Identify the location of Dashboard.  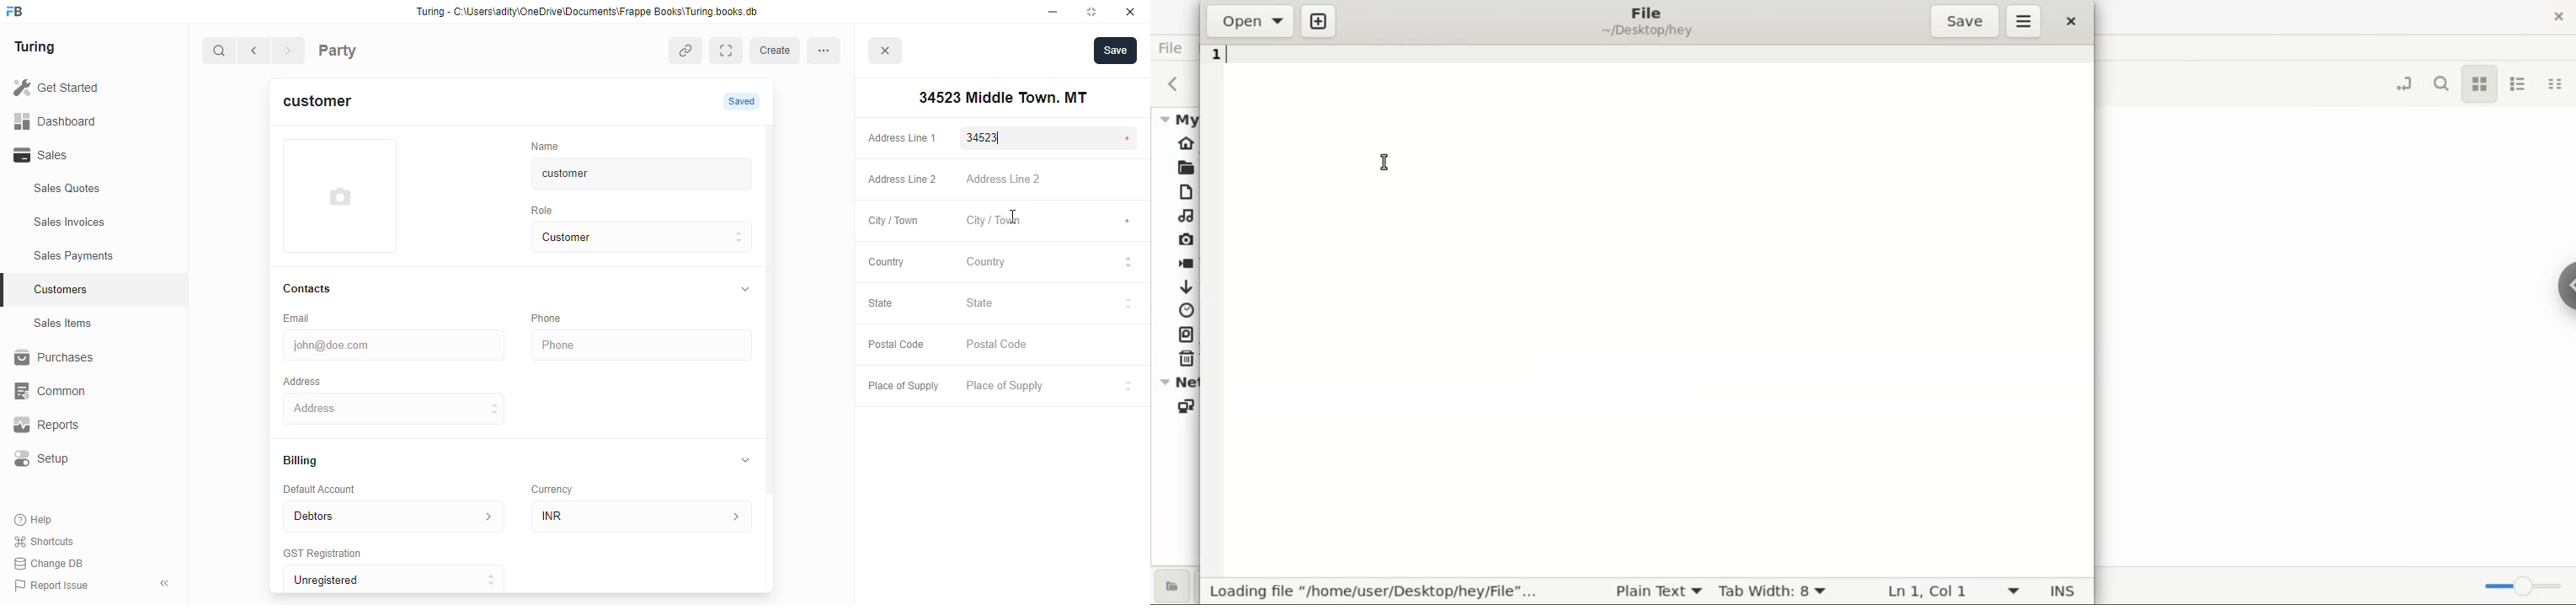
(80, 120).